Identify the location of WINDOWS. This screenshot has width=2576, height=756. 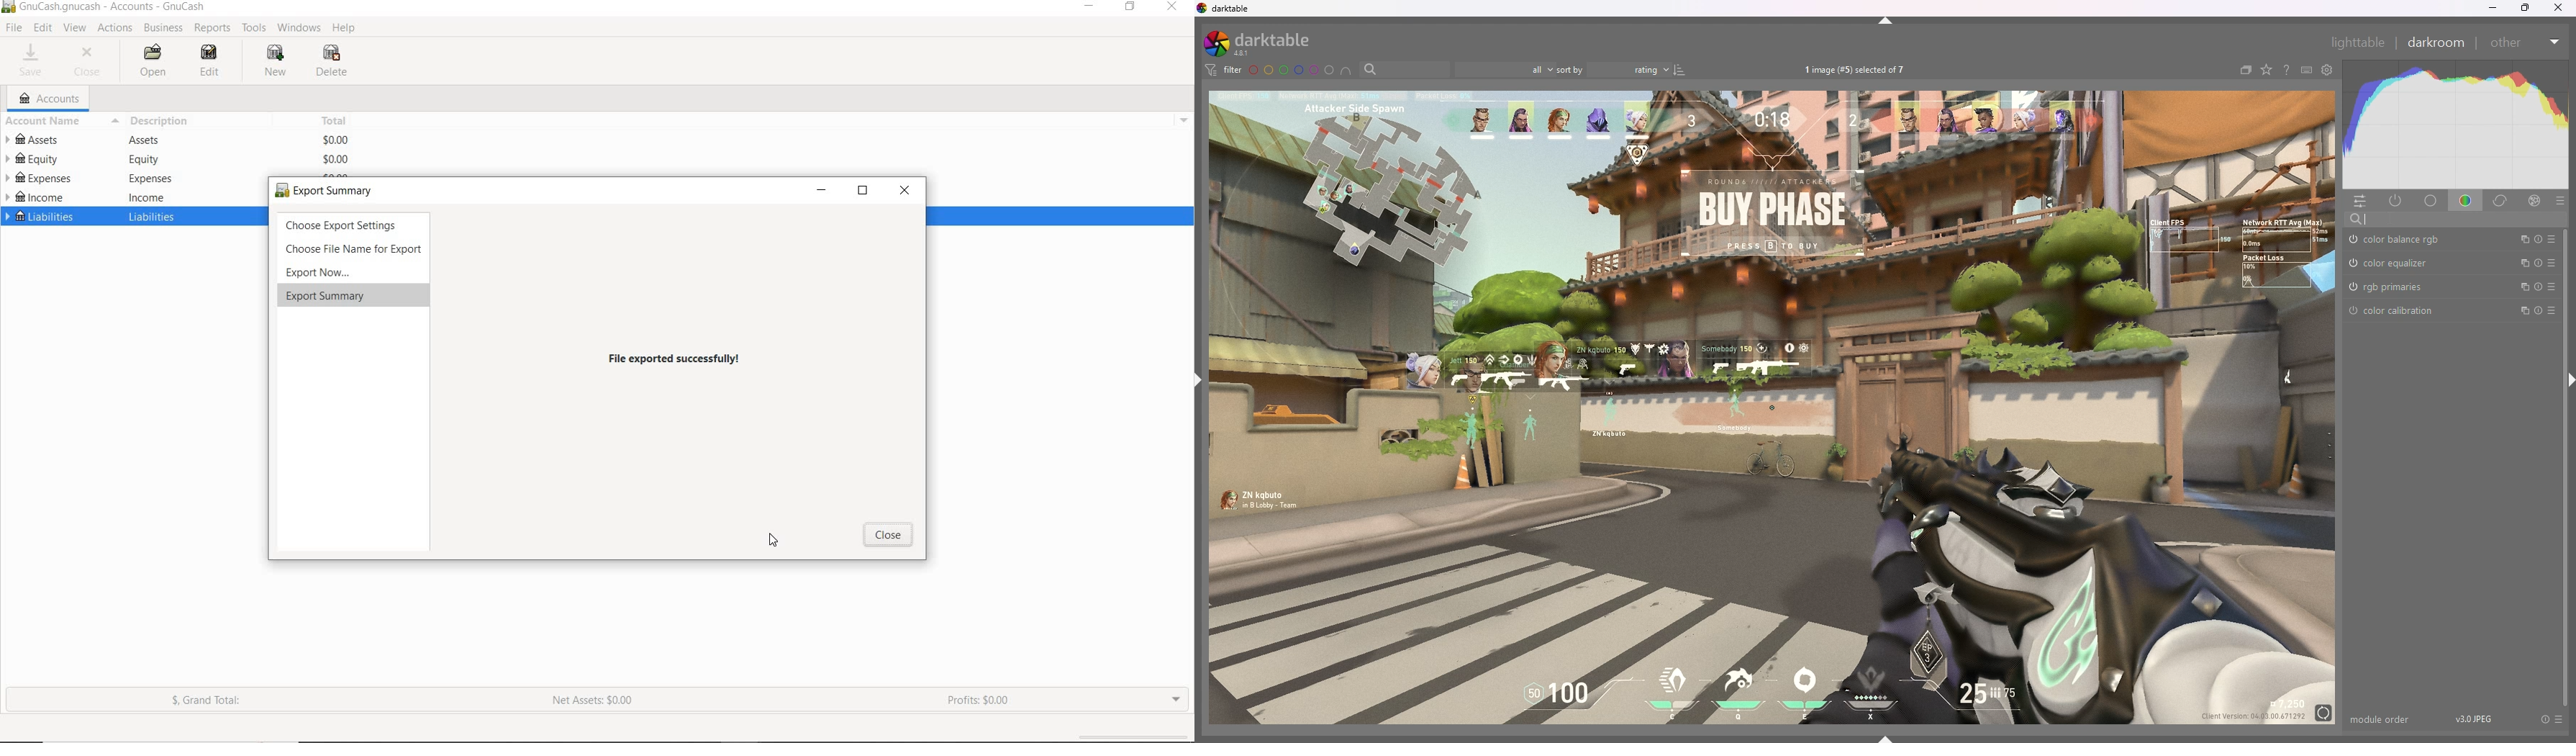
(297, 28).